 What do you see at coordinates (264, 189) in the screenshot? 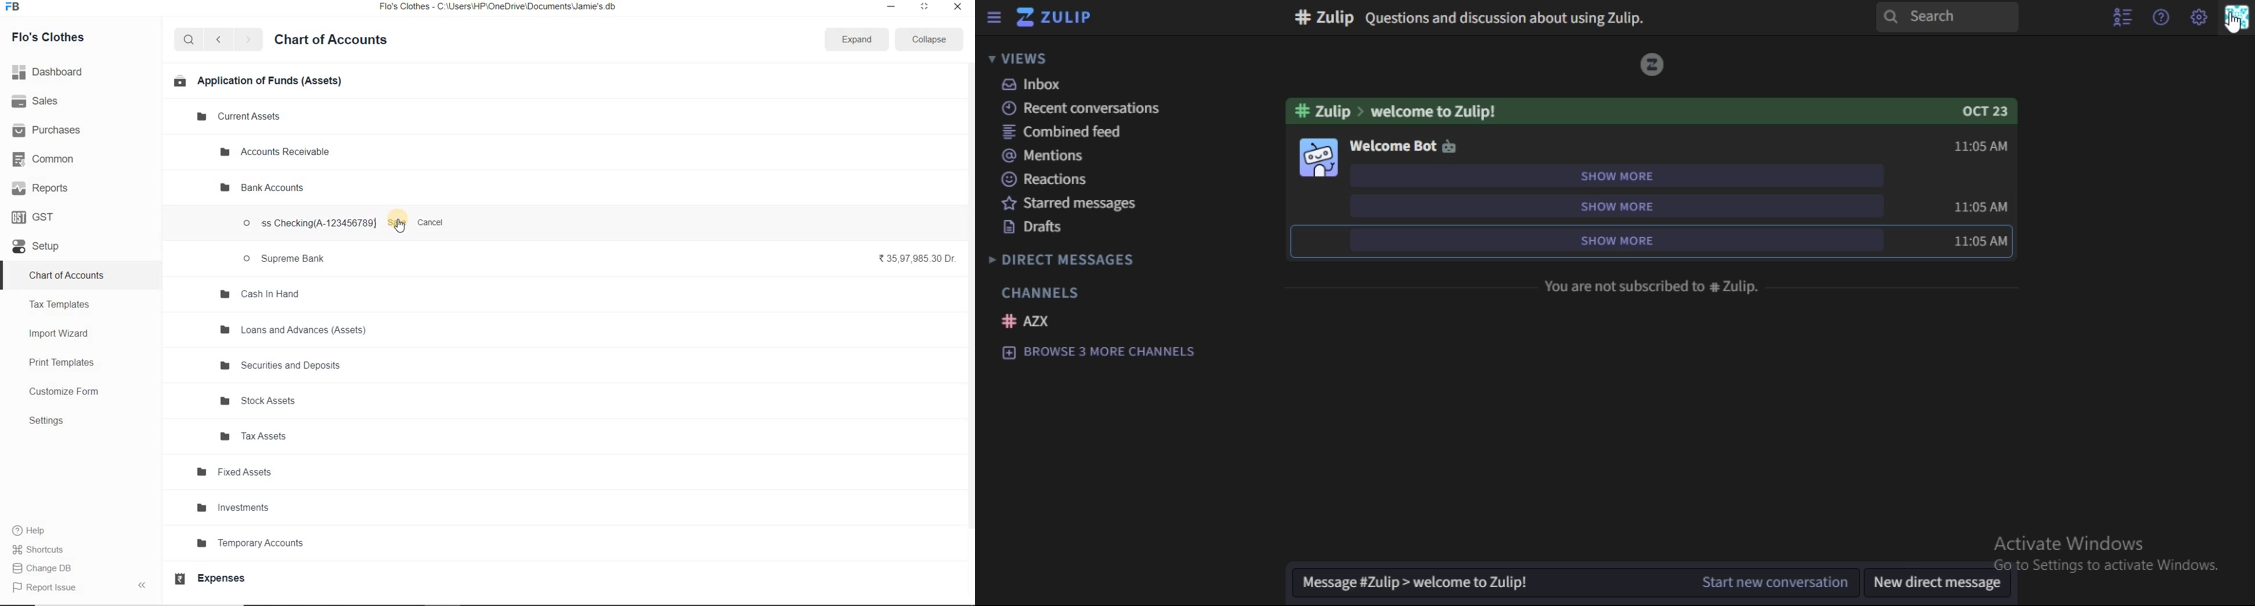
I see `Bank Accounts` at bounding box center [264, 189].